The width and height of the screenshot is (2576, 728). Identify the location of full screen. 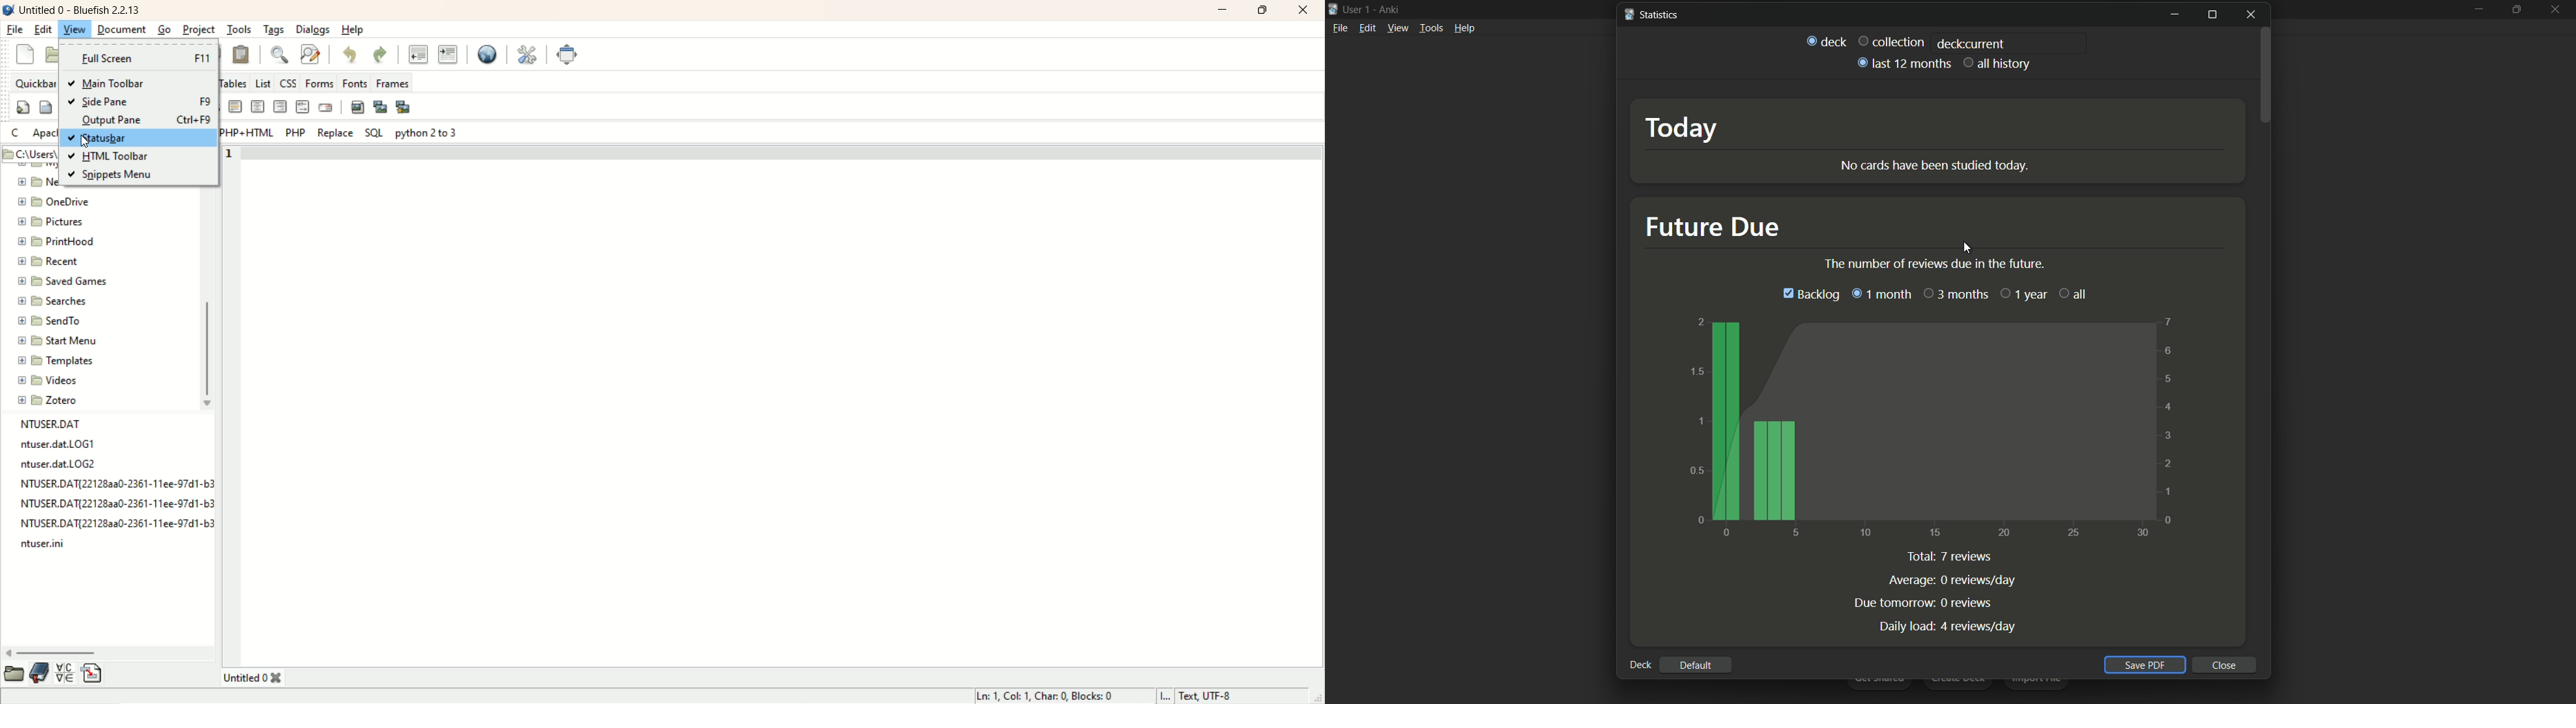
(569, 55).